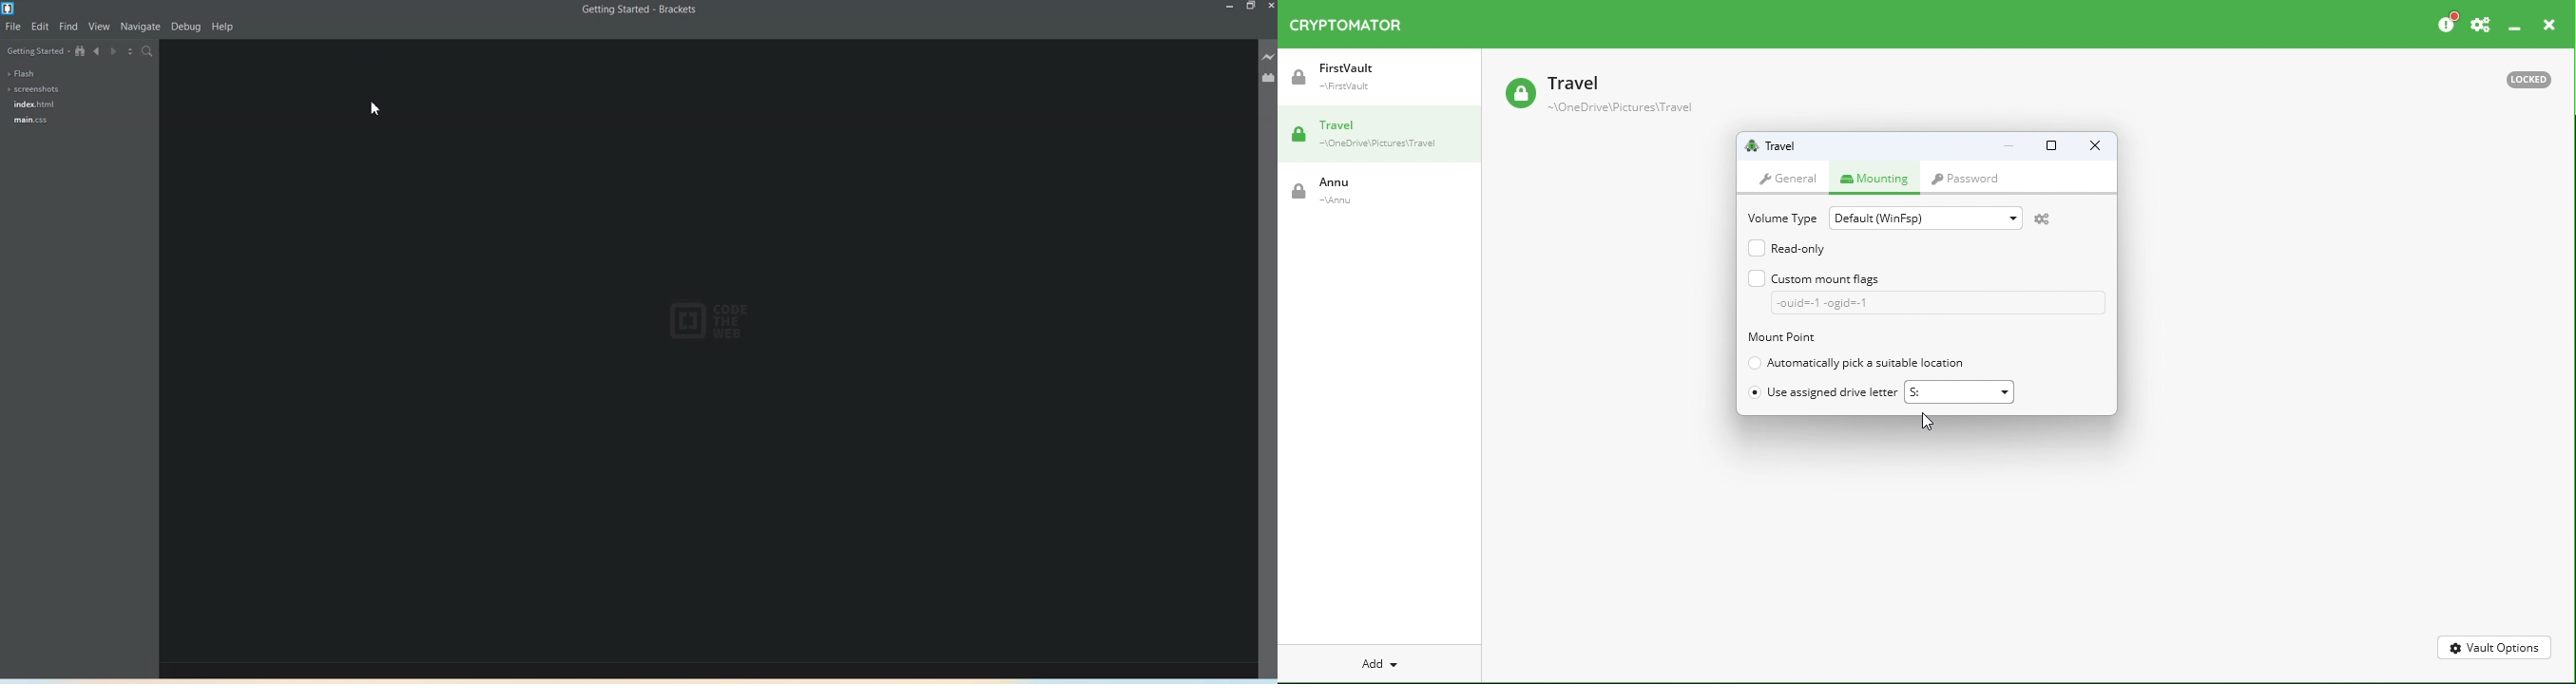  I want to click on Minimize, so click(1230, 7).